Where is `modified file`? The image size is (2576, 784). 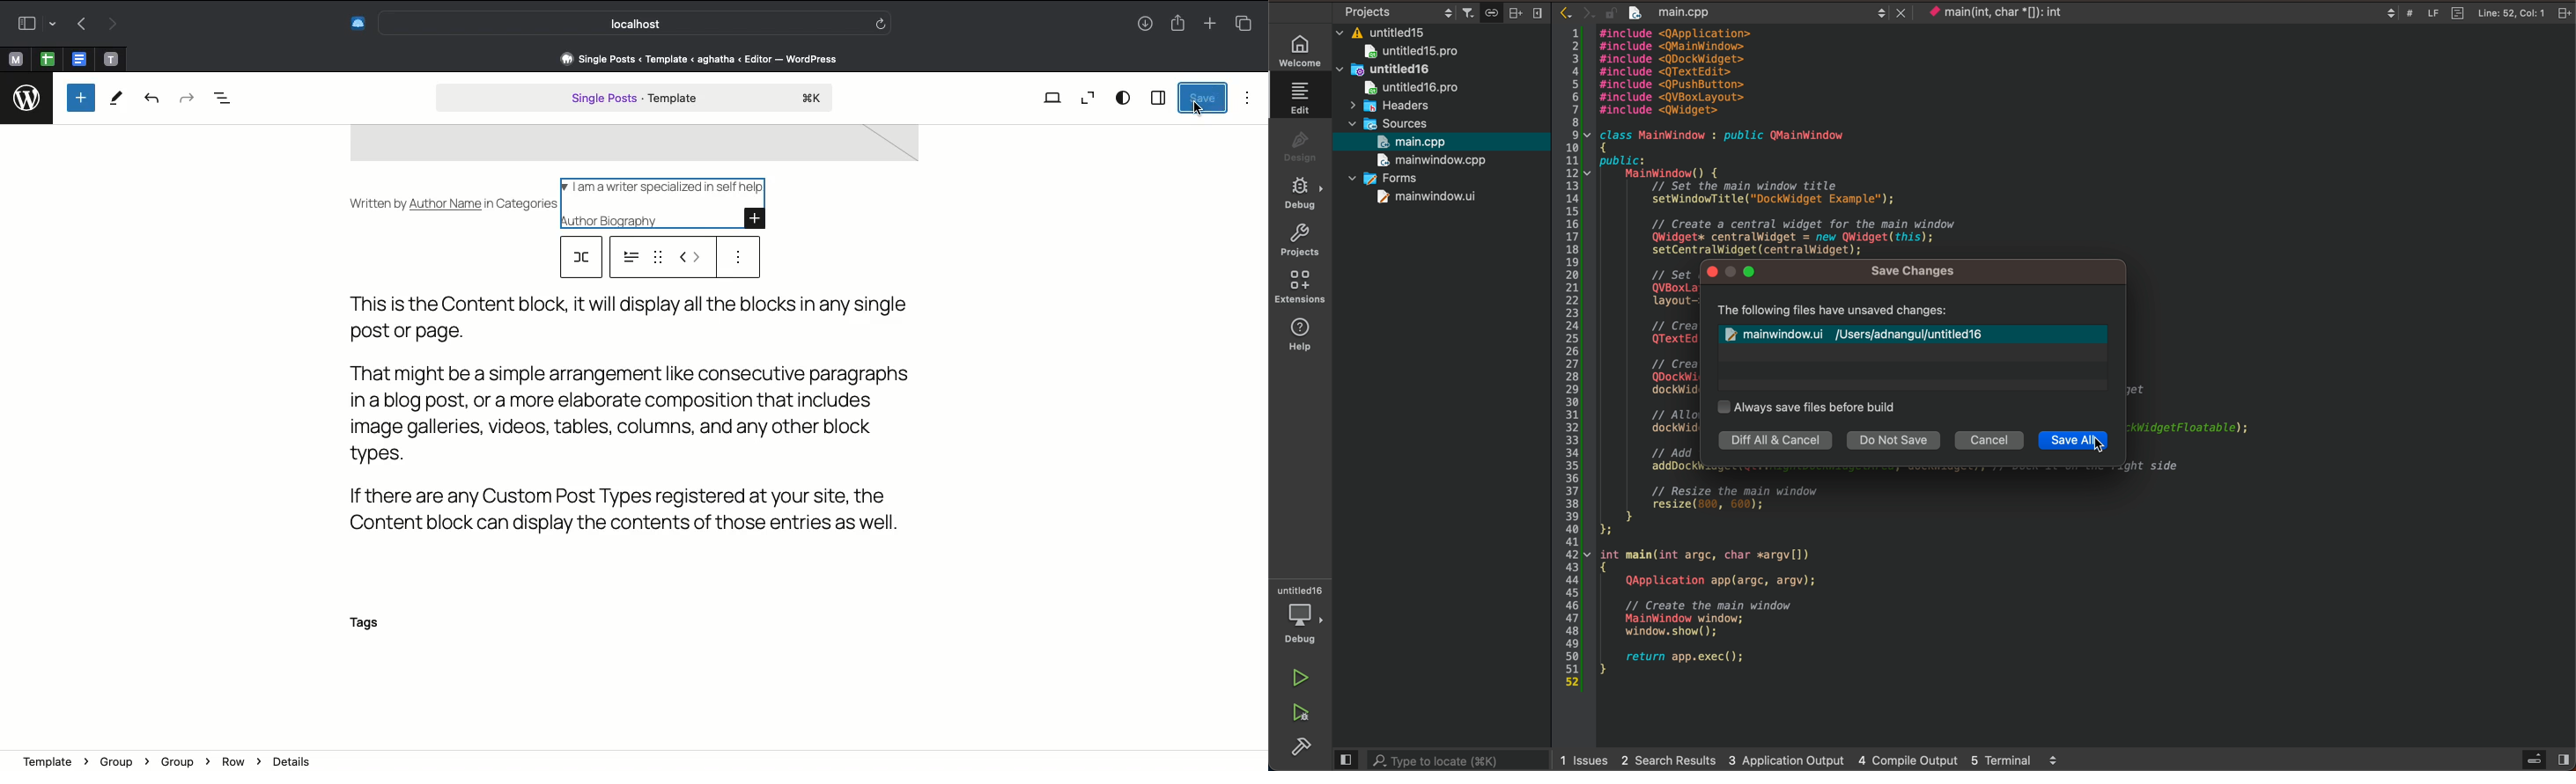
modified file is located at coordinates (1915, 346).